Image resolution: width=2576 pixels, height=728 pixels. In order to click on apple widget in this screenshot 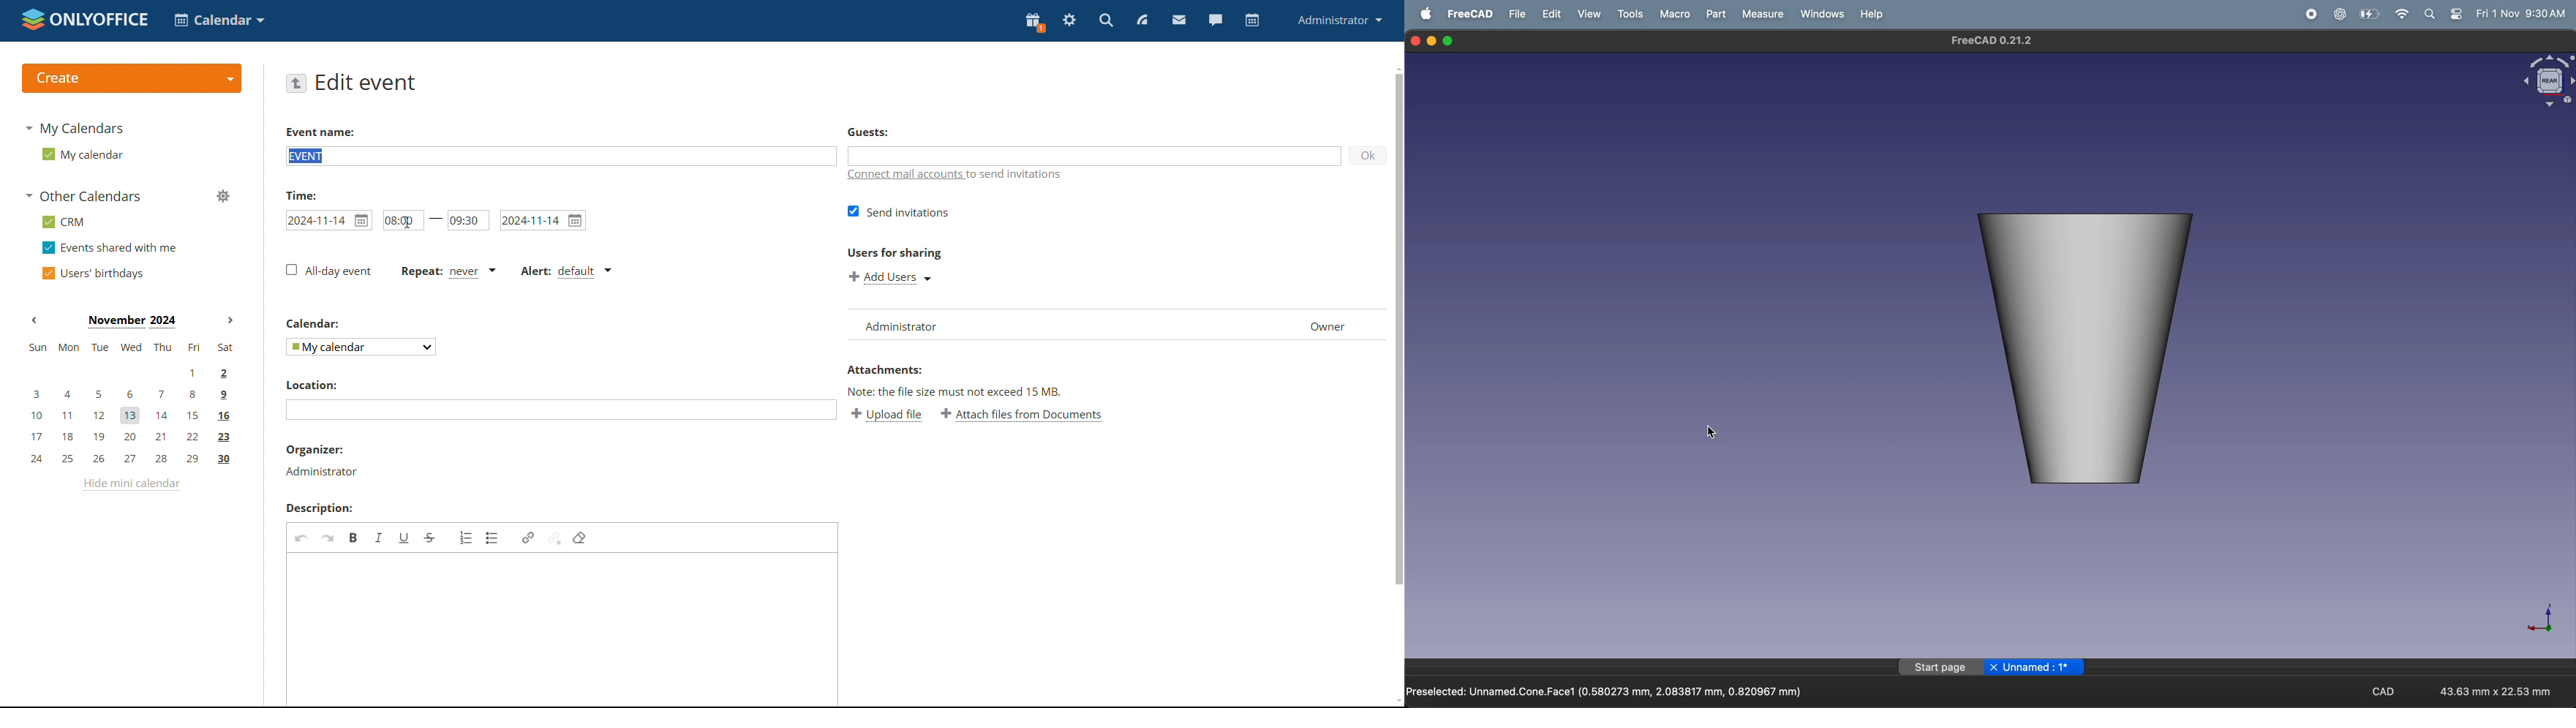, I will do `click(2459, 13)`.